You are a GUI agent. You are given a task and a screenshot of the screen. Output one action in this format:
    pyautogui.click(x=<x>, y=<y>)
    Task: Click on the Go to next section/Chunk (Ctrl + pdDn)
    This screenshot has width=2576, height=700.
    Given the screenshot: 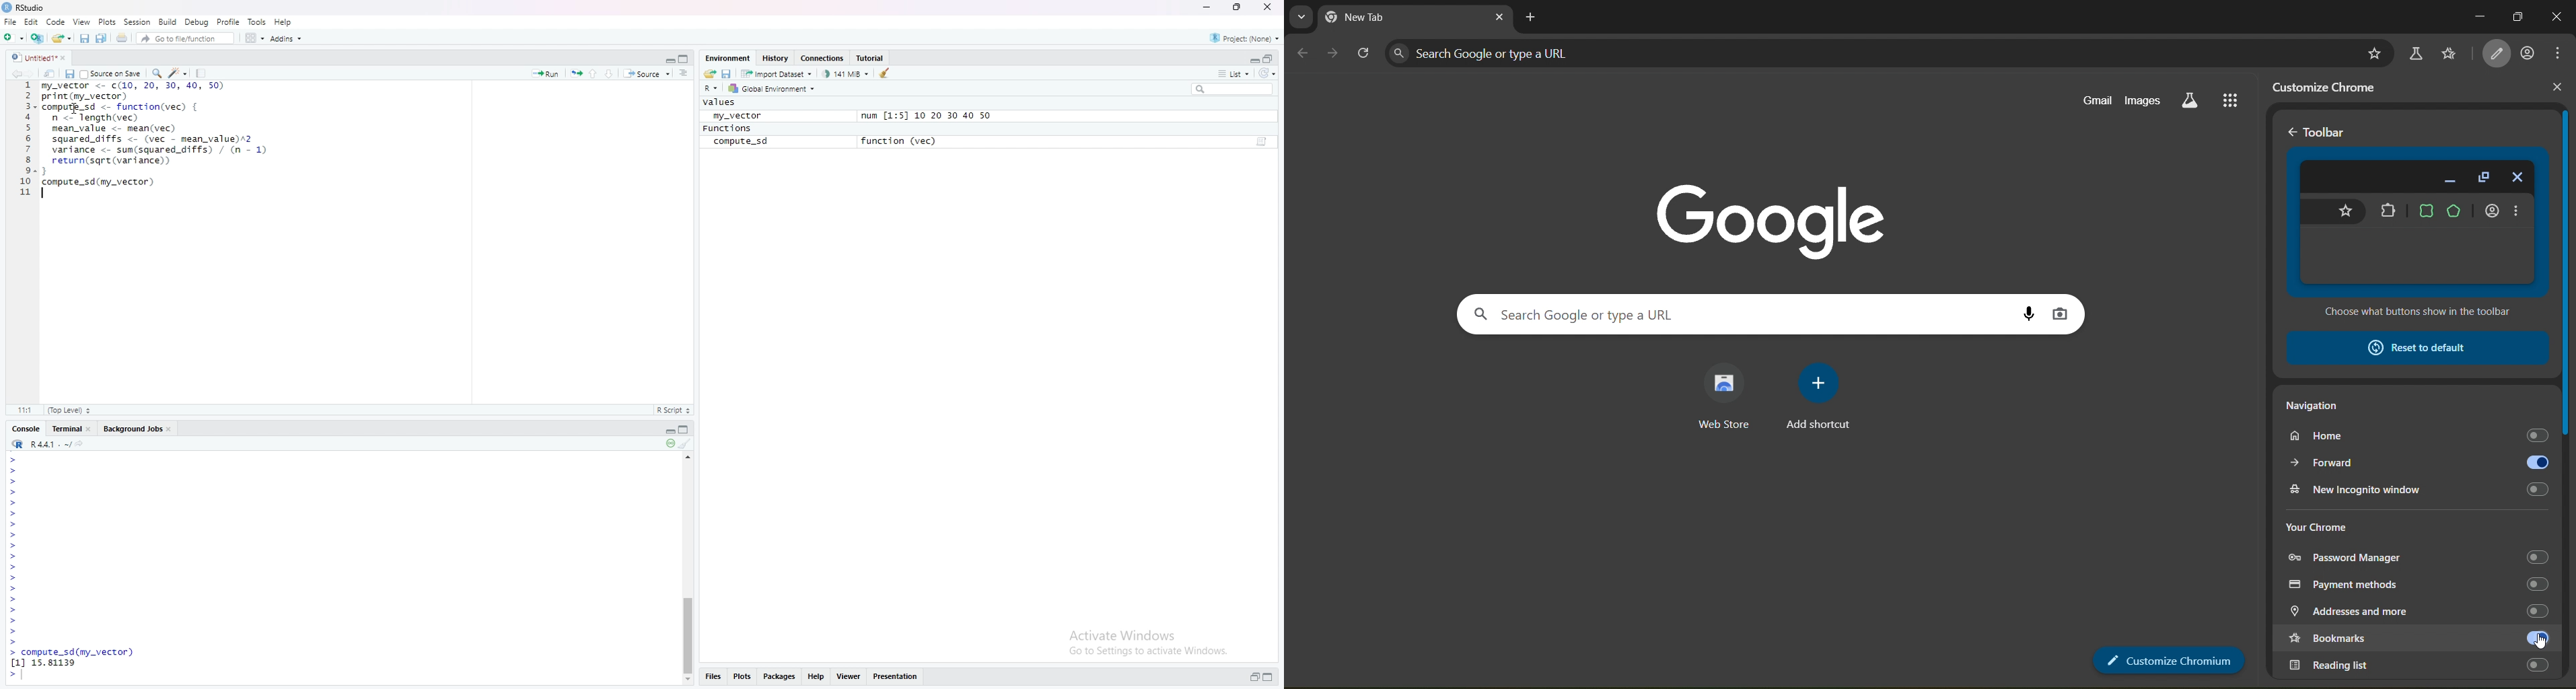 What is the action you would take?
    pyautogui.click(x=611, y=72)
    